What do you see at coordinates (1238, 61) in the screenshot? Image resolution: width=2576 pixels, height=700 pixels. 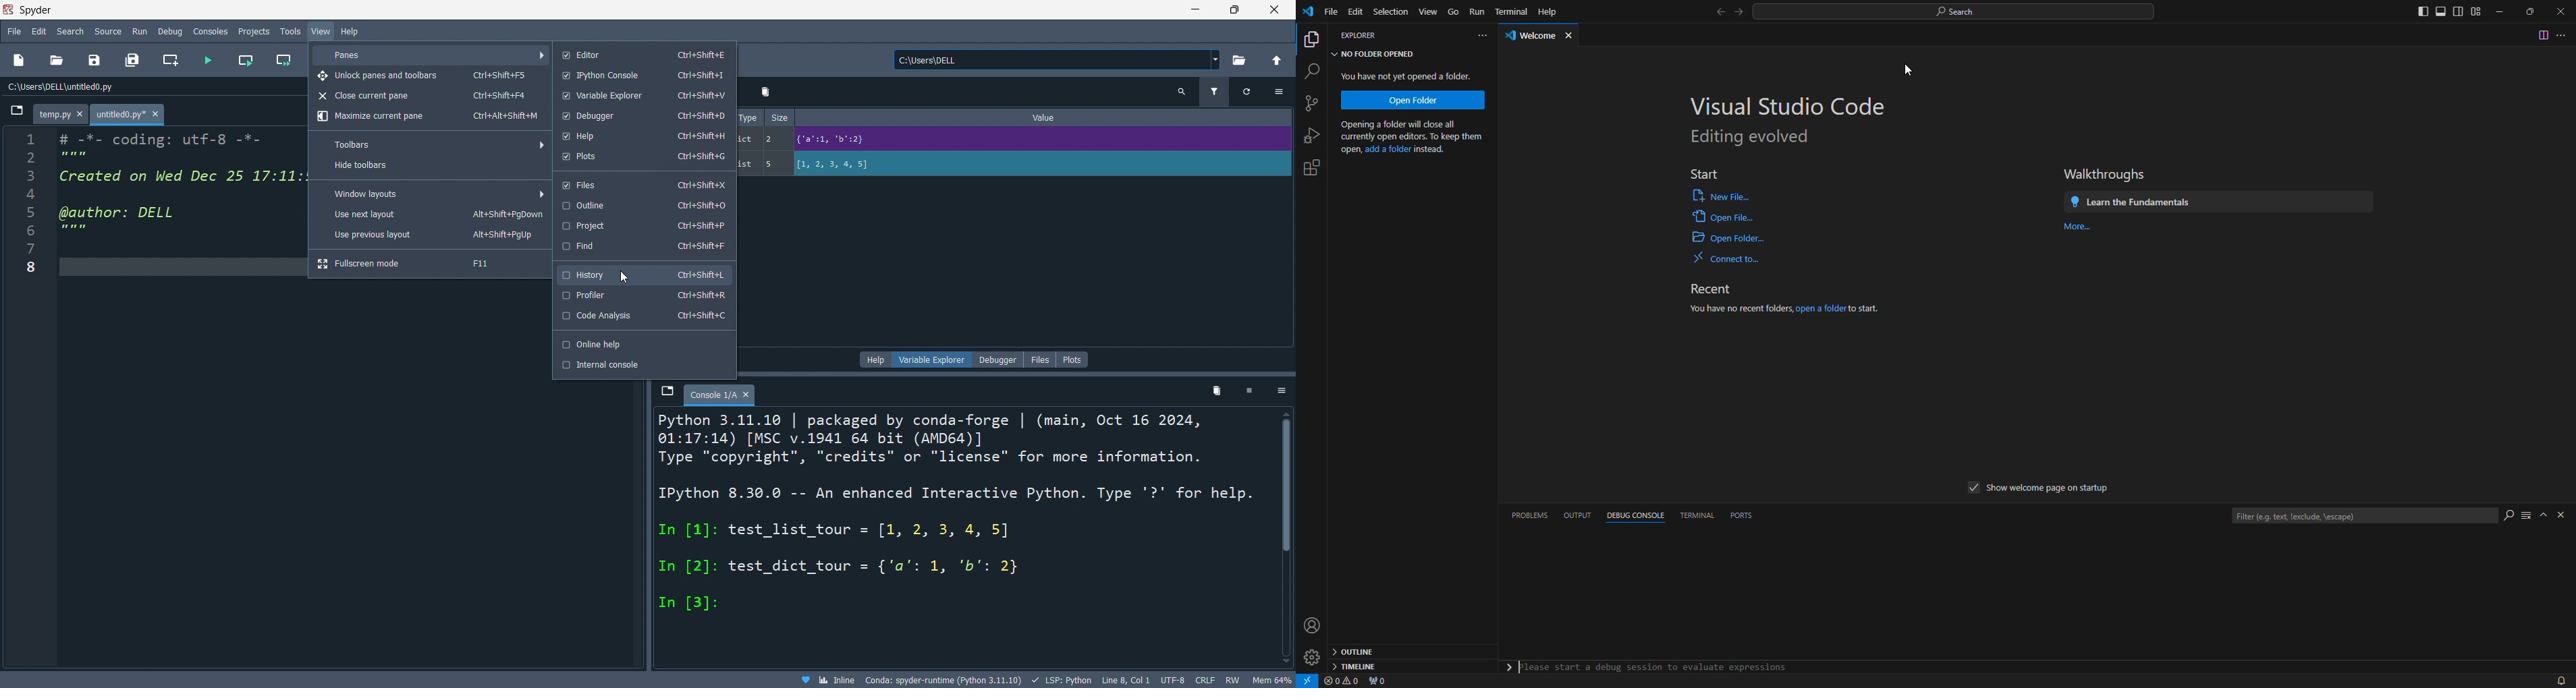 I see `open directory` at bounding box center [1238, 61].